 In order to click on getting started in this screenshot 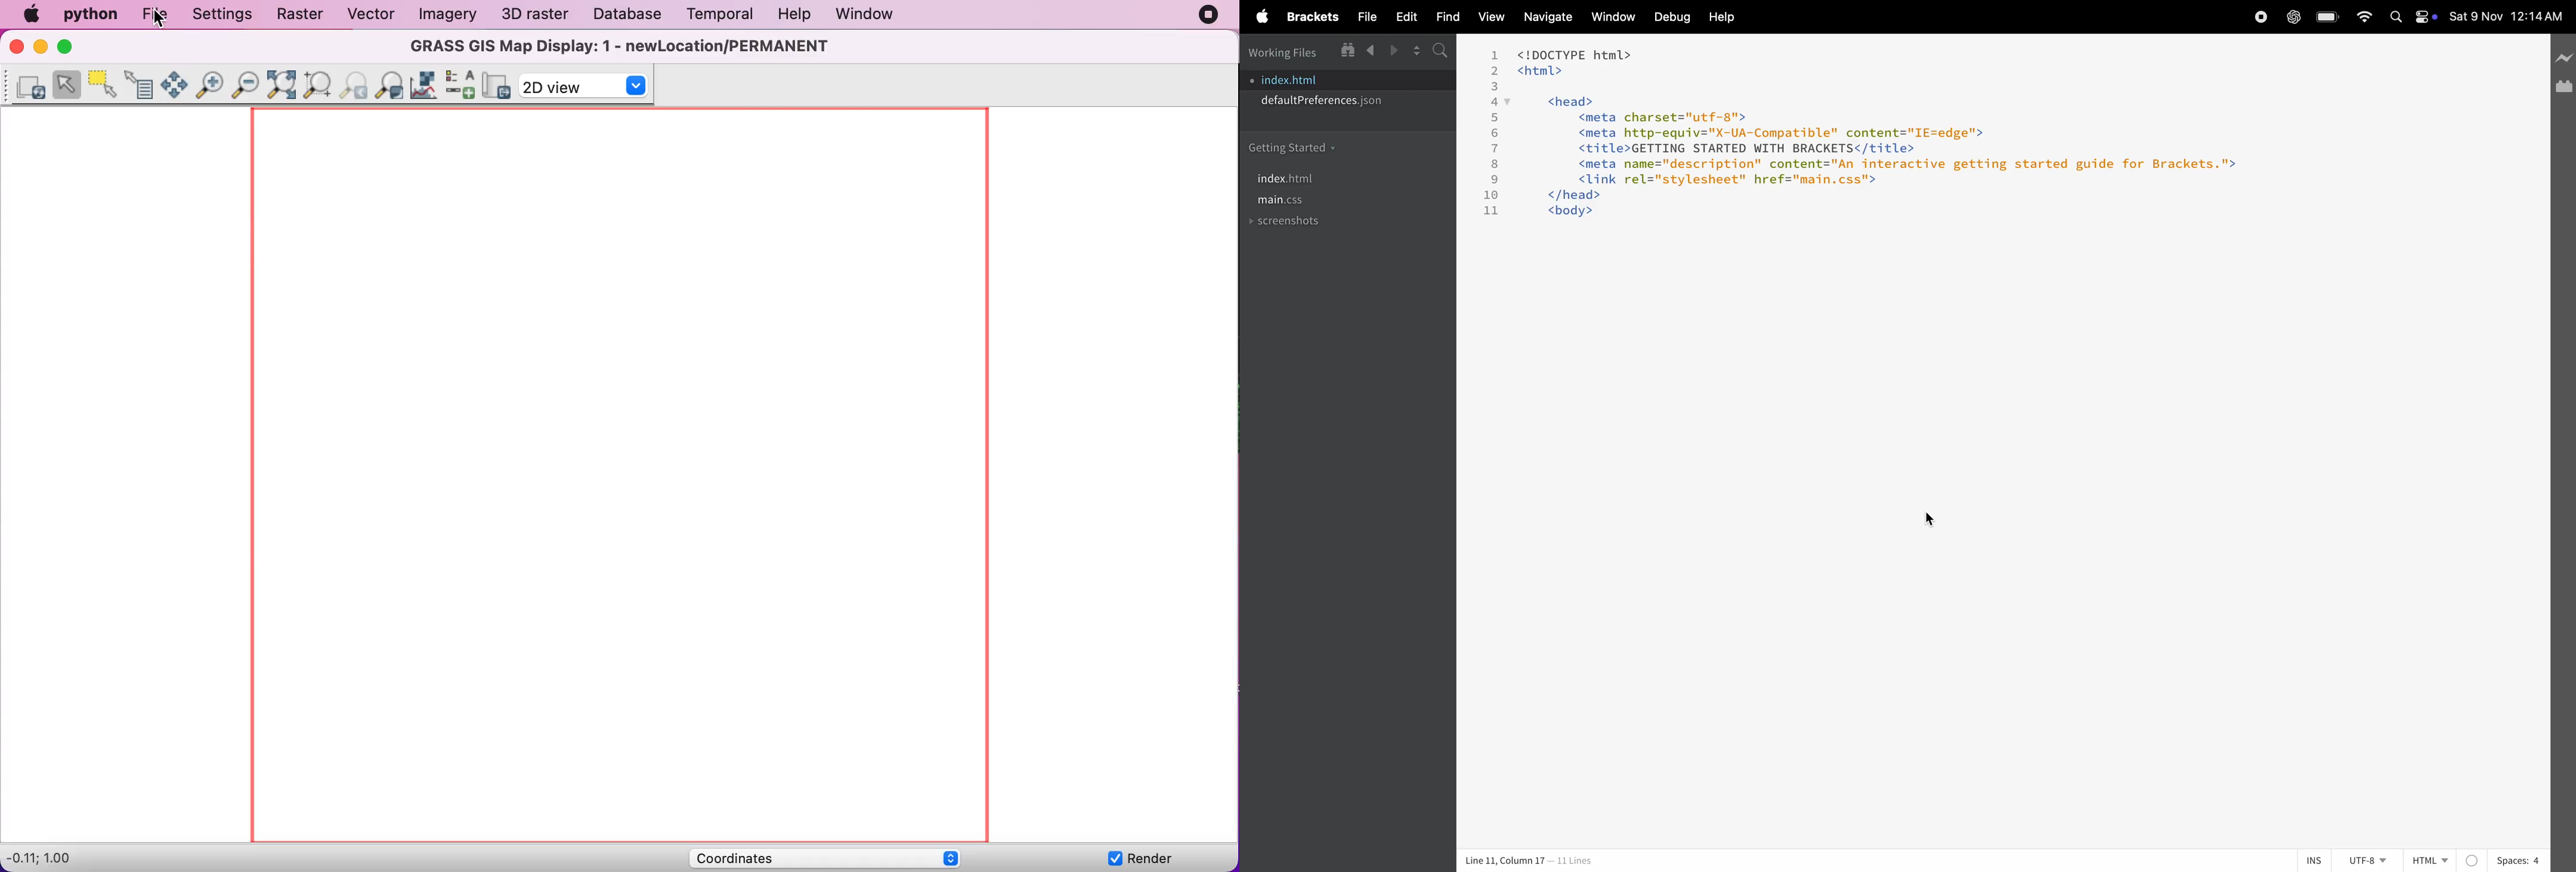, I will do `click(1335, 148)`.